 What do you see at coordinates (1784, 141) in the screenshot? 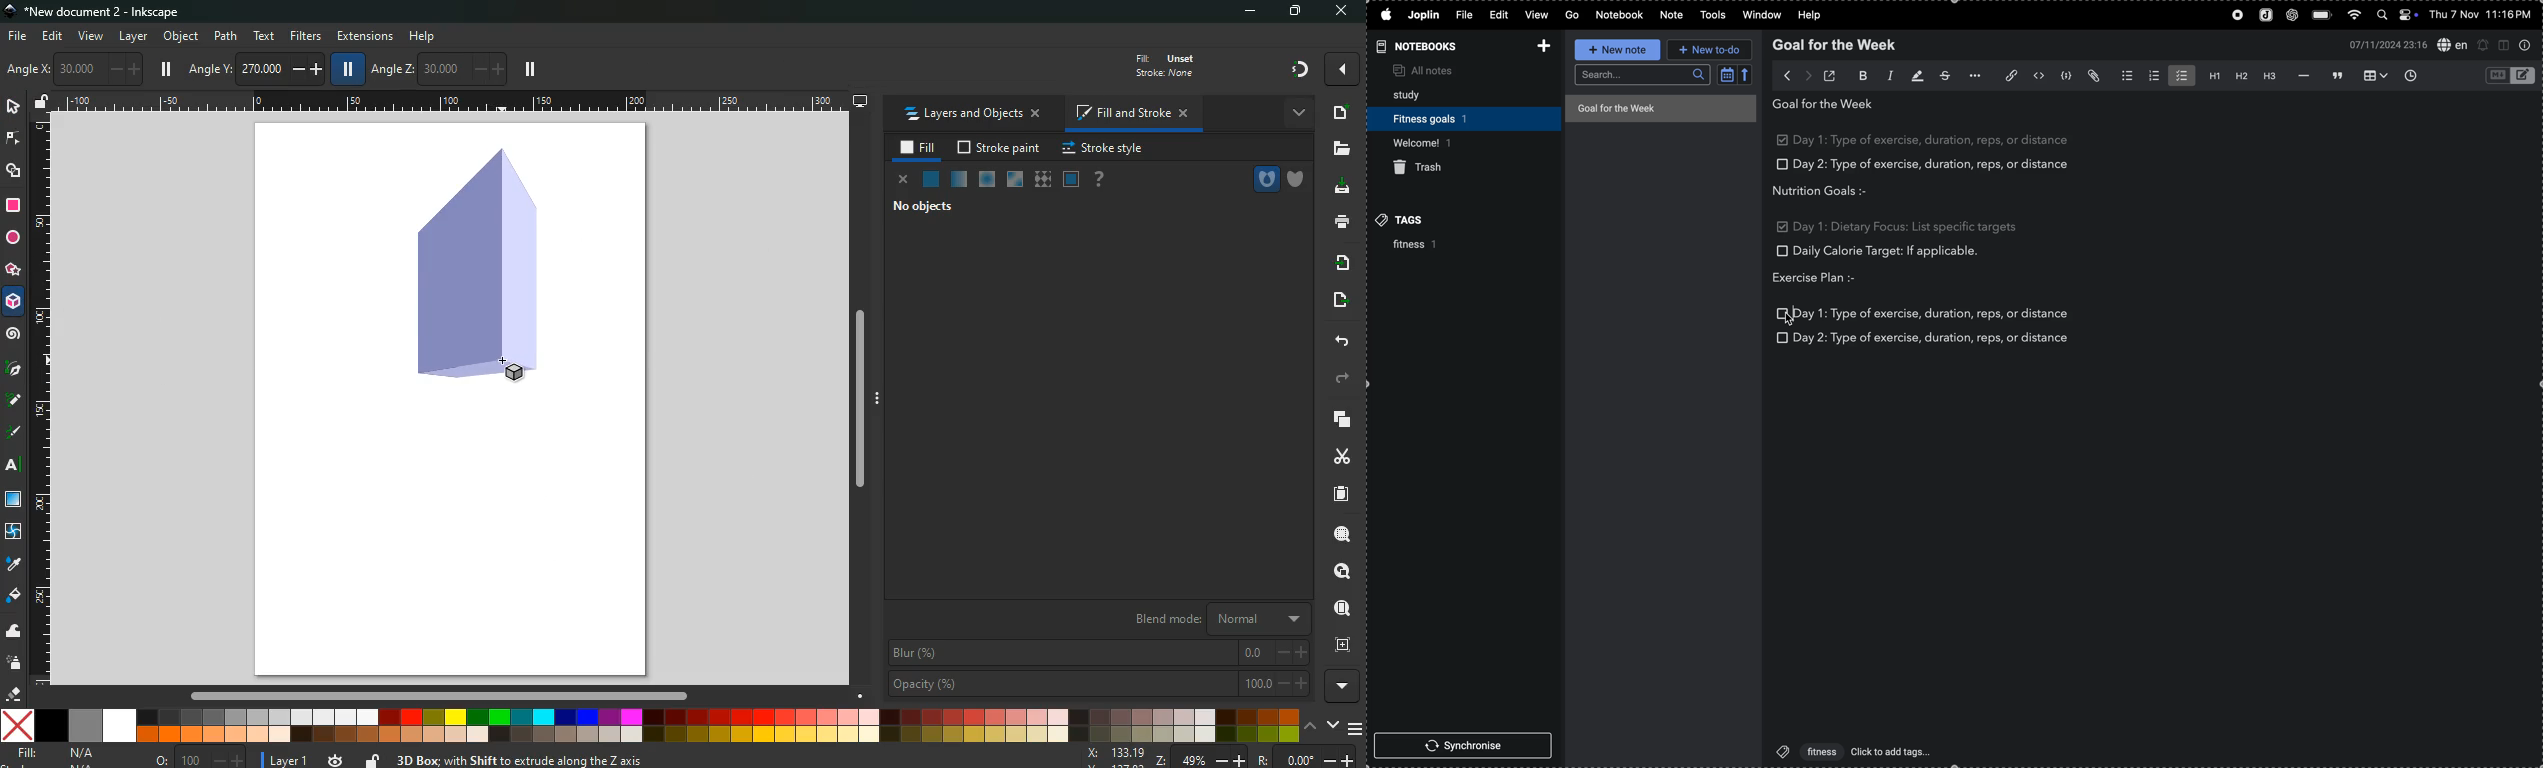
I see `check box` at bounding box center [1784, 141].